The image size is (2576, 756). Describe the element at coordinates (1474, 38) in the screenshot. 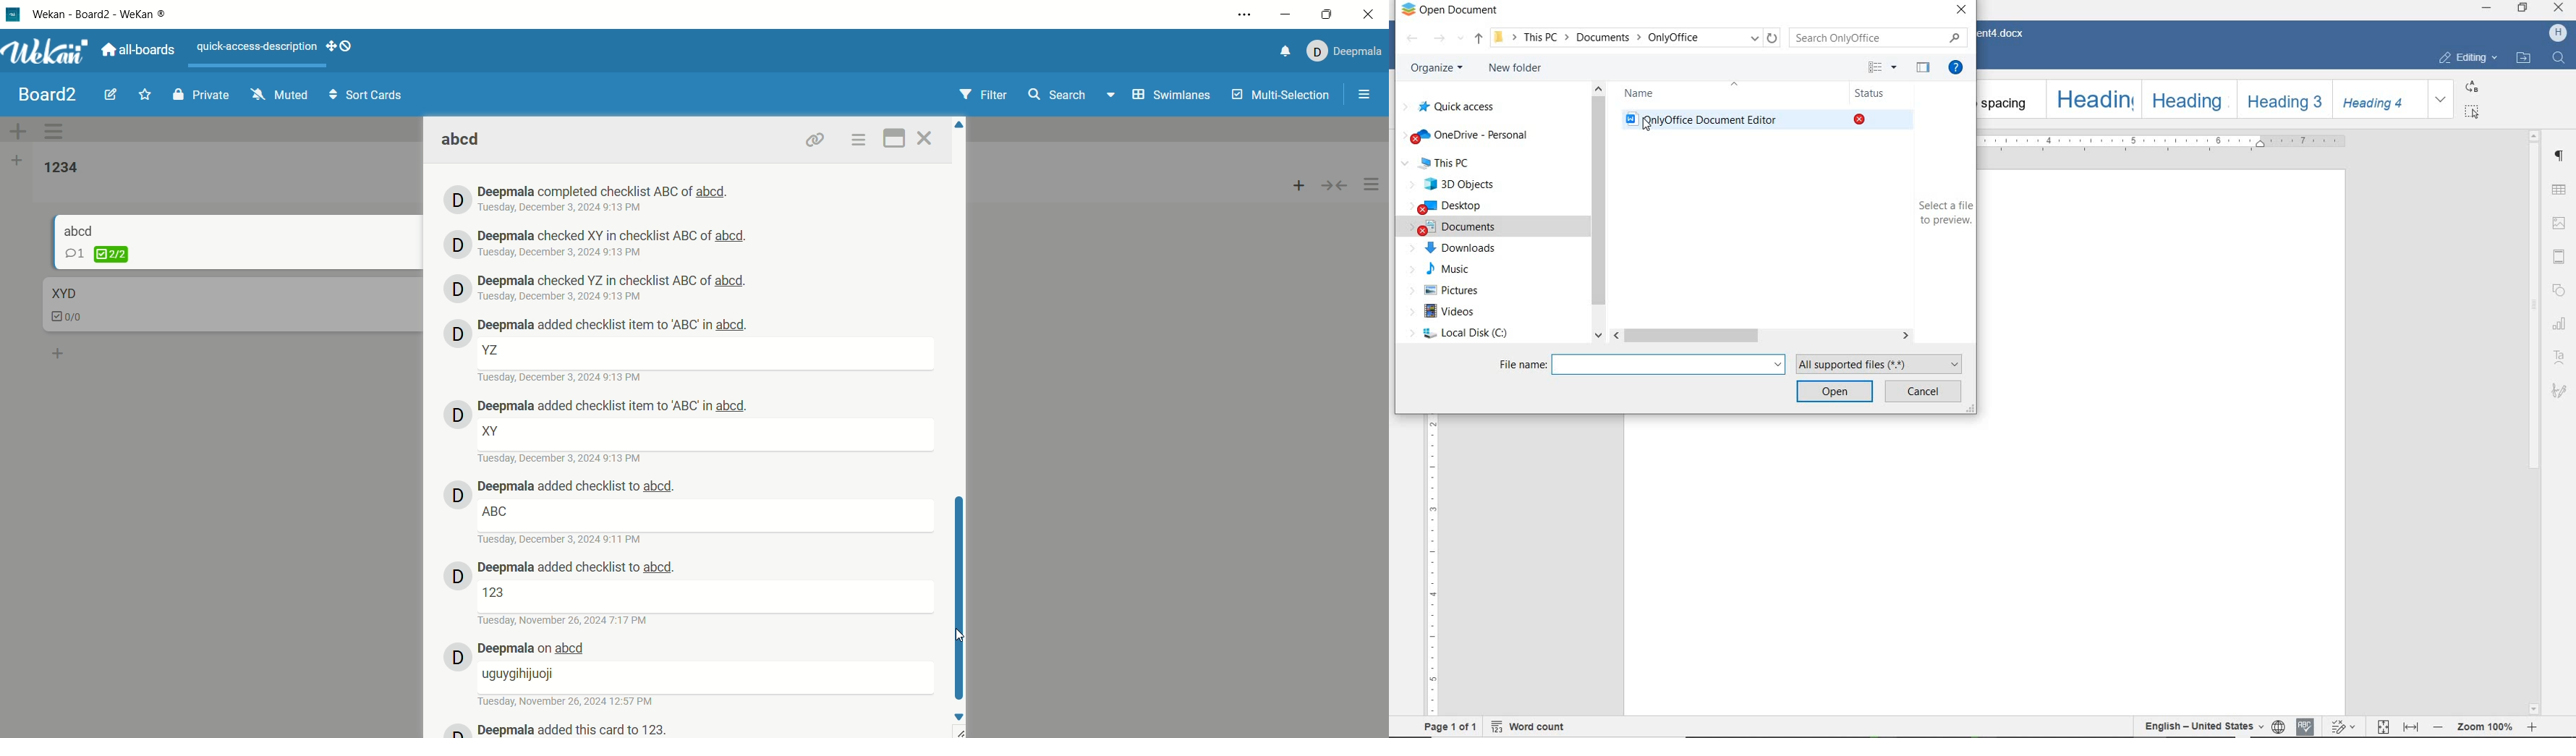

I see `up to documents` at that location.